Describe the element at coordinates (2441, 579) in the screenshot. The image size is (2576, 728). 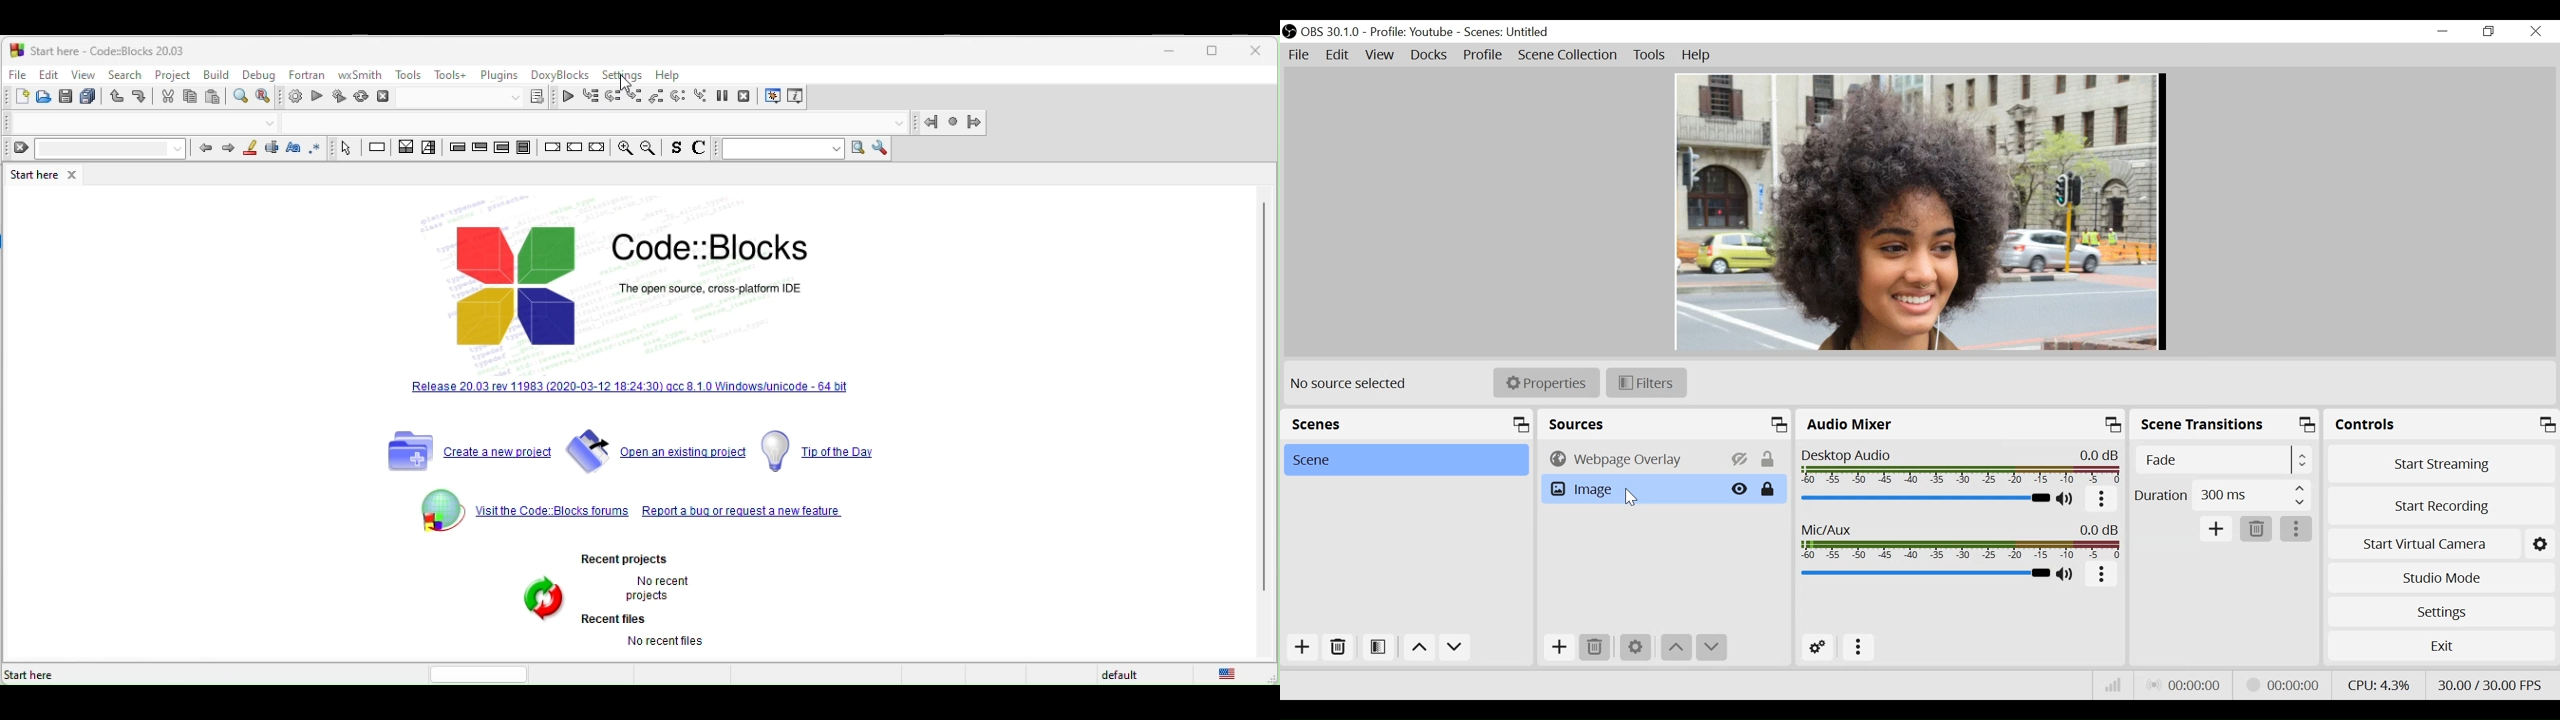
I see `Studio Mode` at that location.